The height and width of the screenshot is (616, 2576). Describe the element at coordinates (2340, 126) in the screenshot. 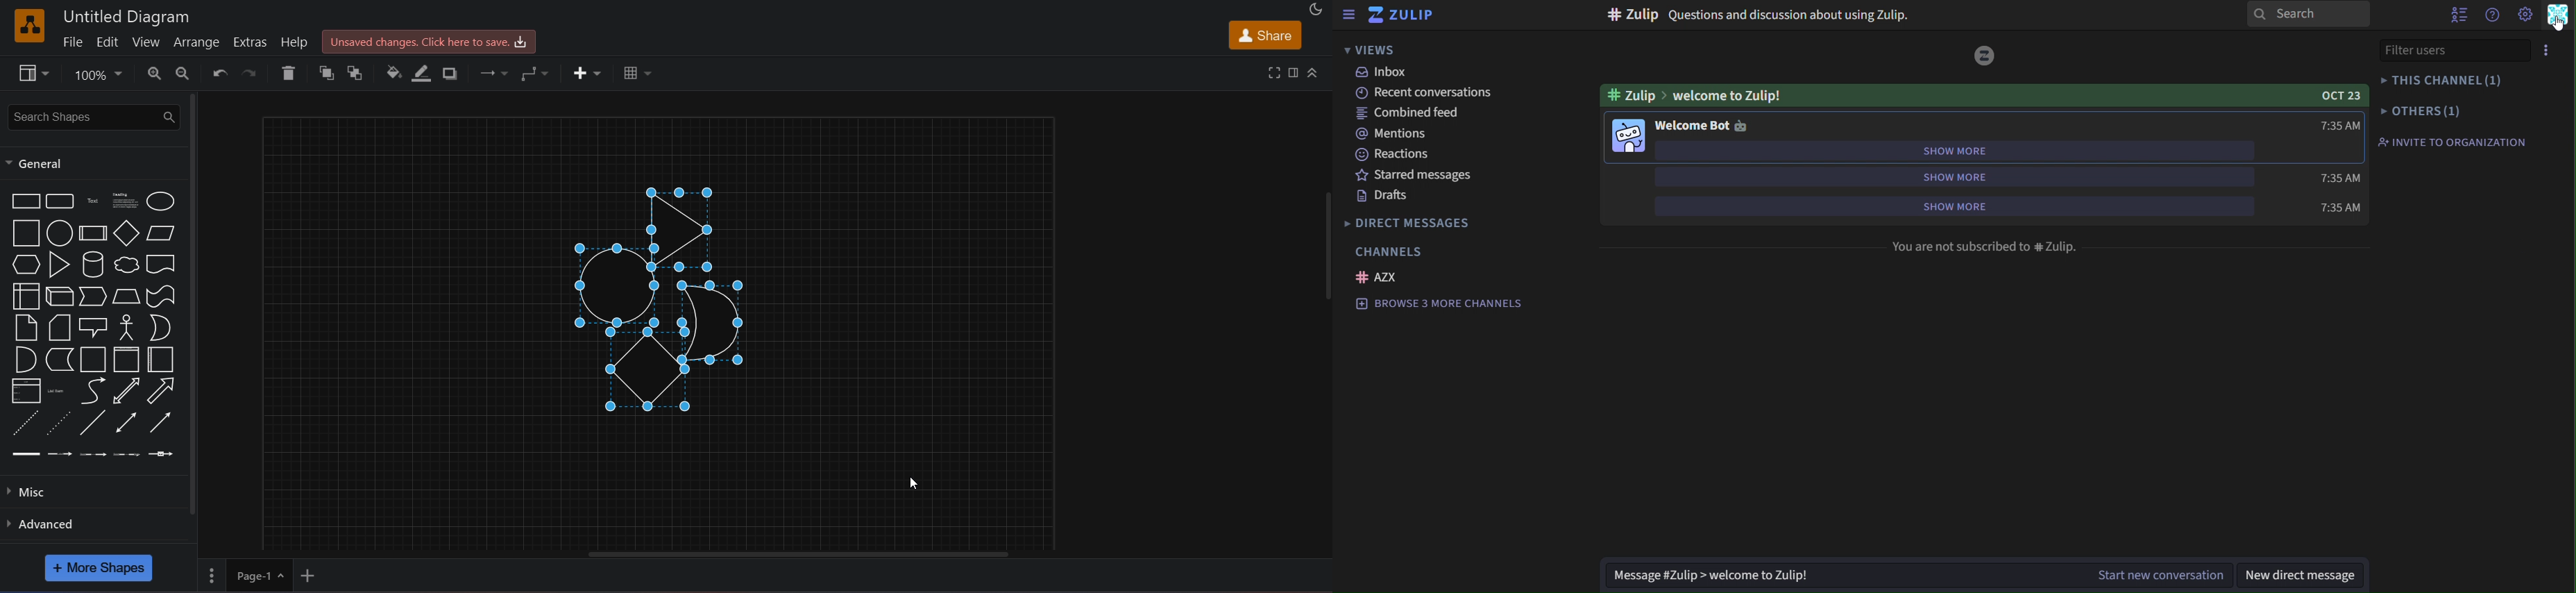

I see `time` at that location.